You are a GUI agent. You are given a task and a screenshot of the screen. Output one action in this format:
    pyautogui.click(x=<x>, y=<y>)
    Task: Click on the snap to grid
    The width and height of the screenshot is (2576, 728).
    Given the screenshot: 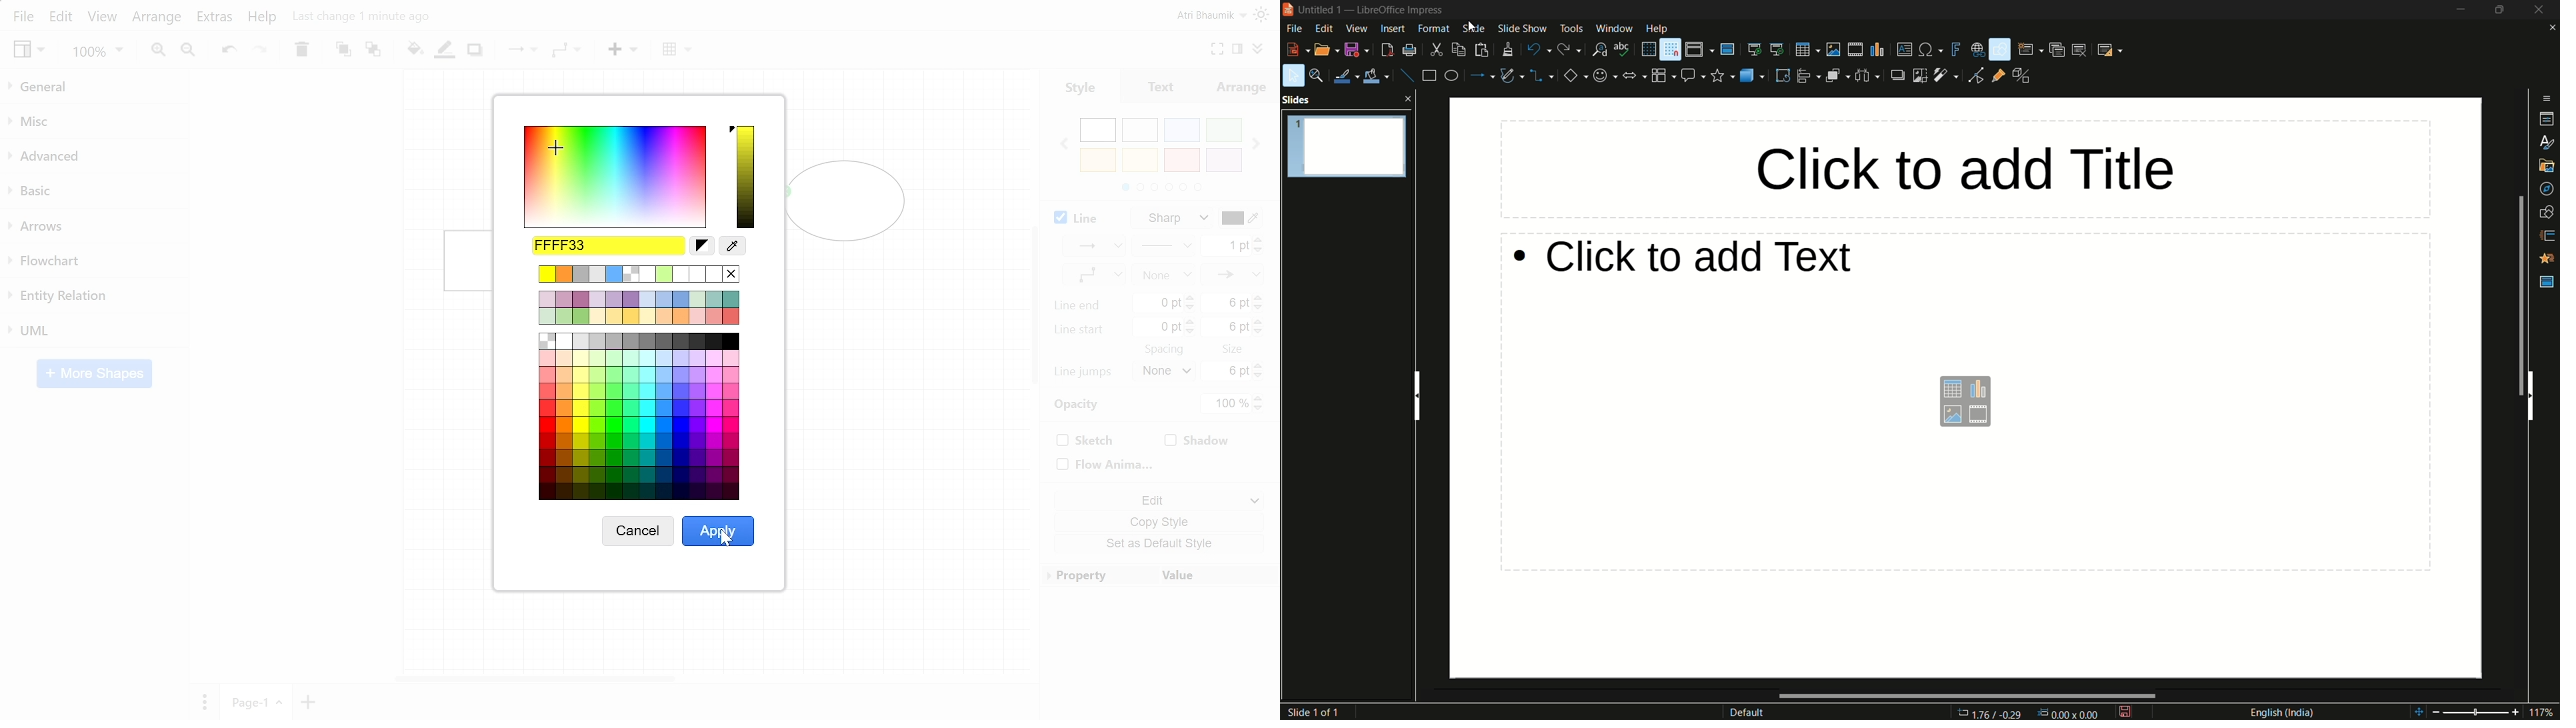 What is the action you would take?
    pyautogui.click(x=1671, y=50)
    